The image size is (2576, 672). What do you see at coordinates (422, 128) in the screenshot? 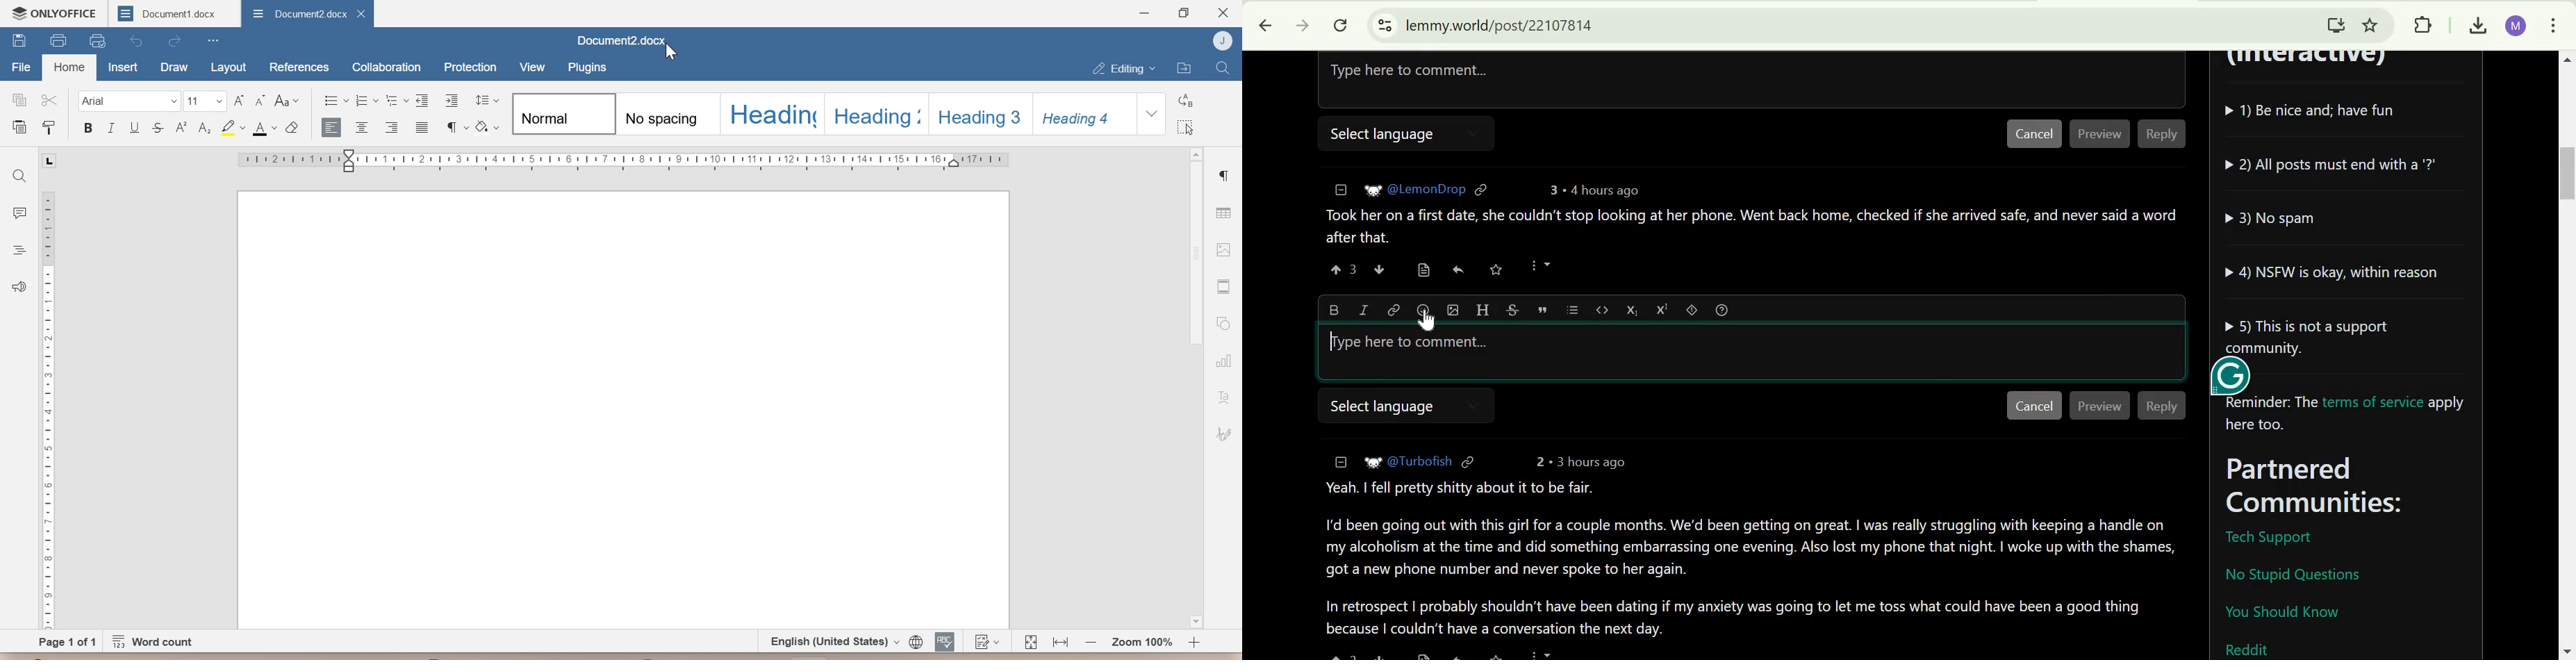
I see `Justified` at bounding box center [422, 128].